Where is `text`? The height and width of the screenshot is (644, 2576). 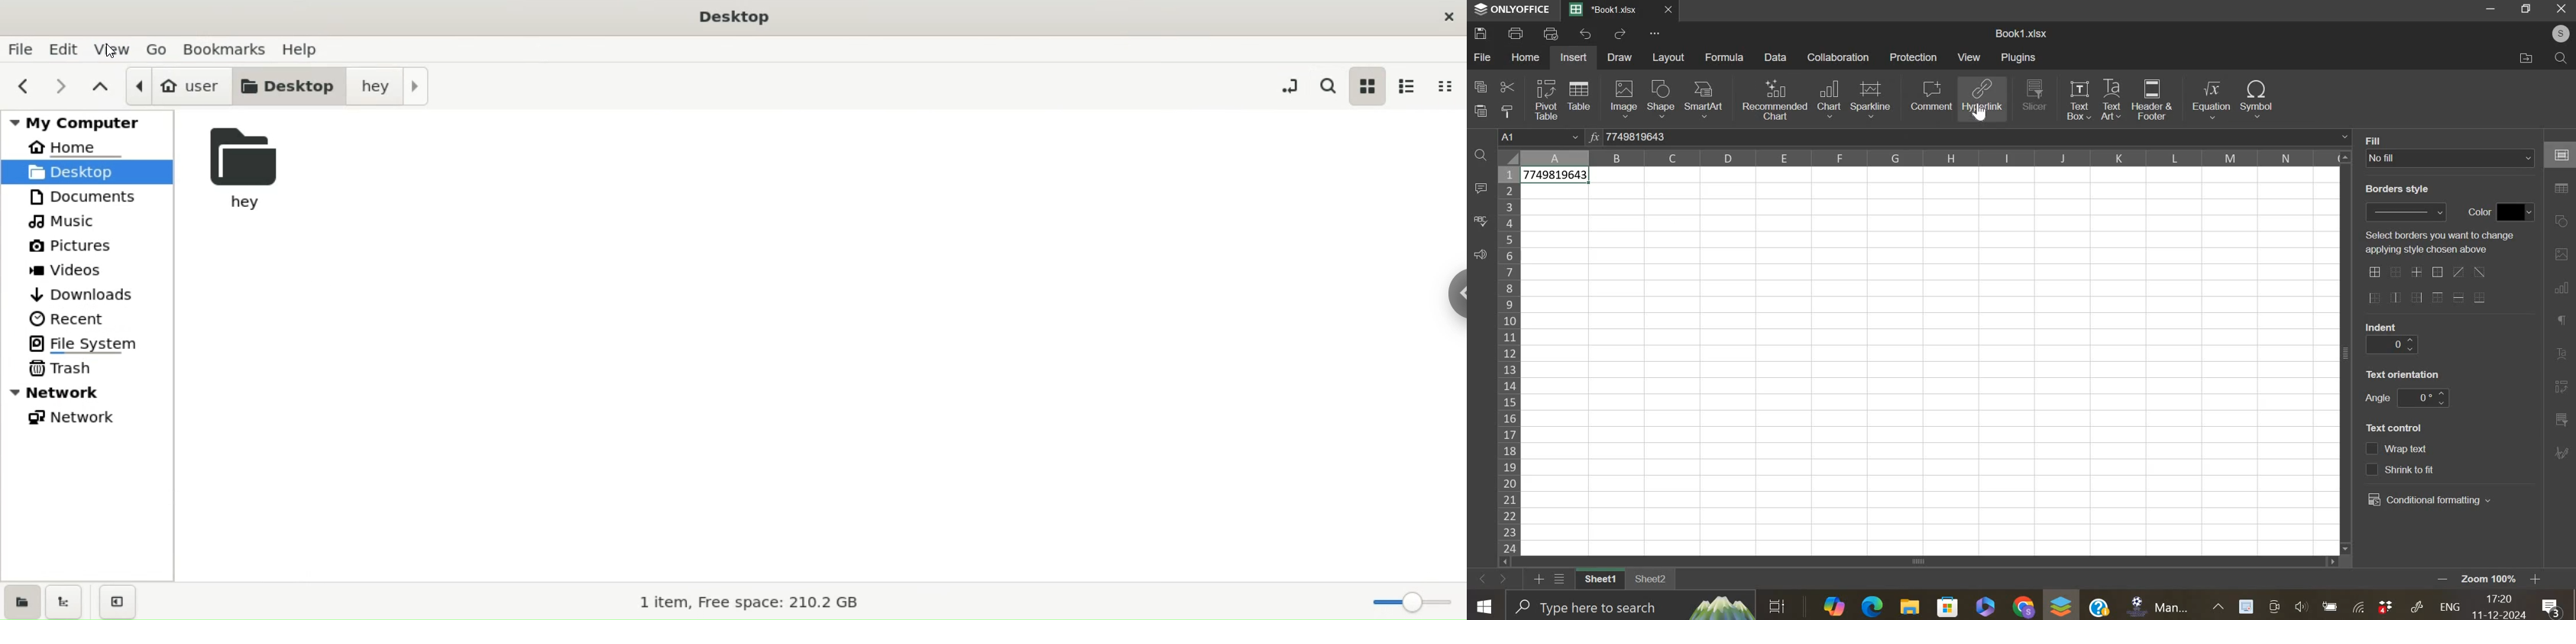
text is located at coordinates (2377, 399).